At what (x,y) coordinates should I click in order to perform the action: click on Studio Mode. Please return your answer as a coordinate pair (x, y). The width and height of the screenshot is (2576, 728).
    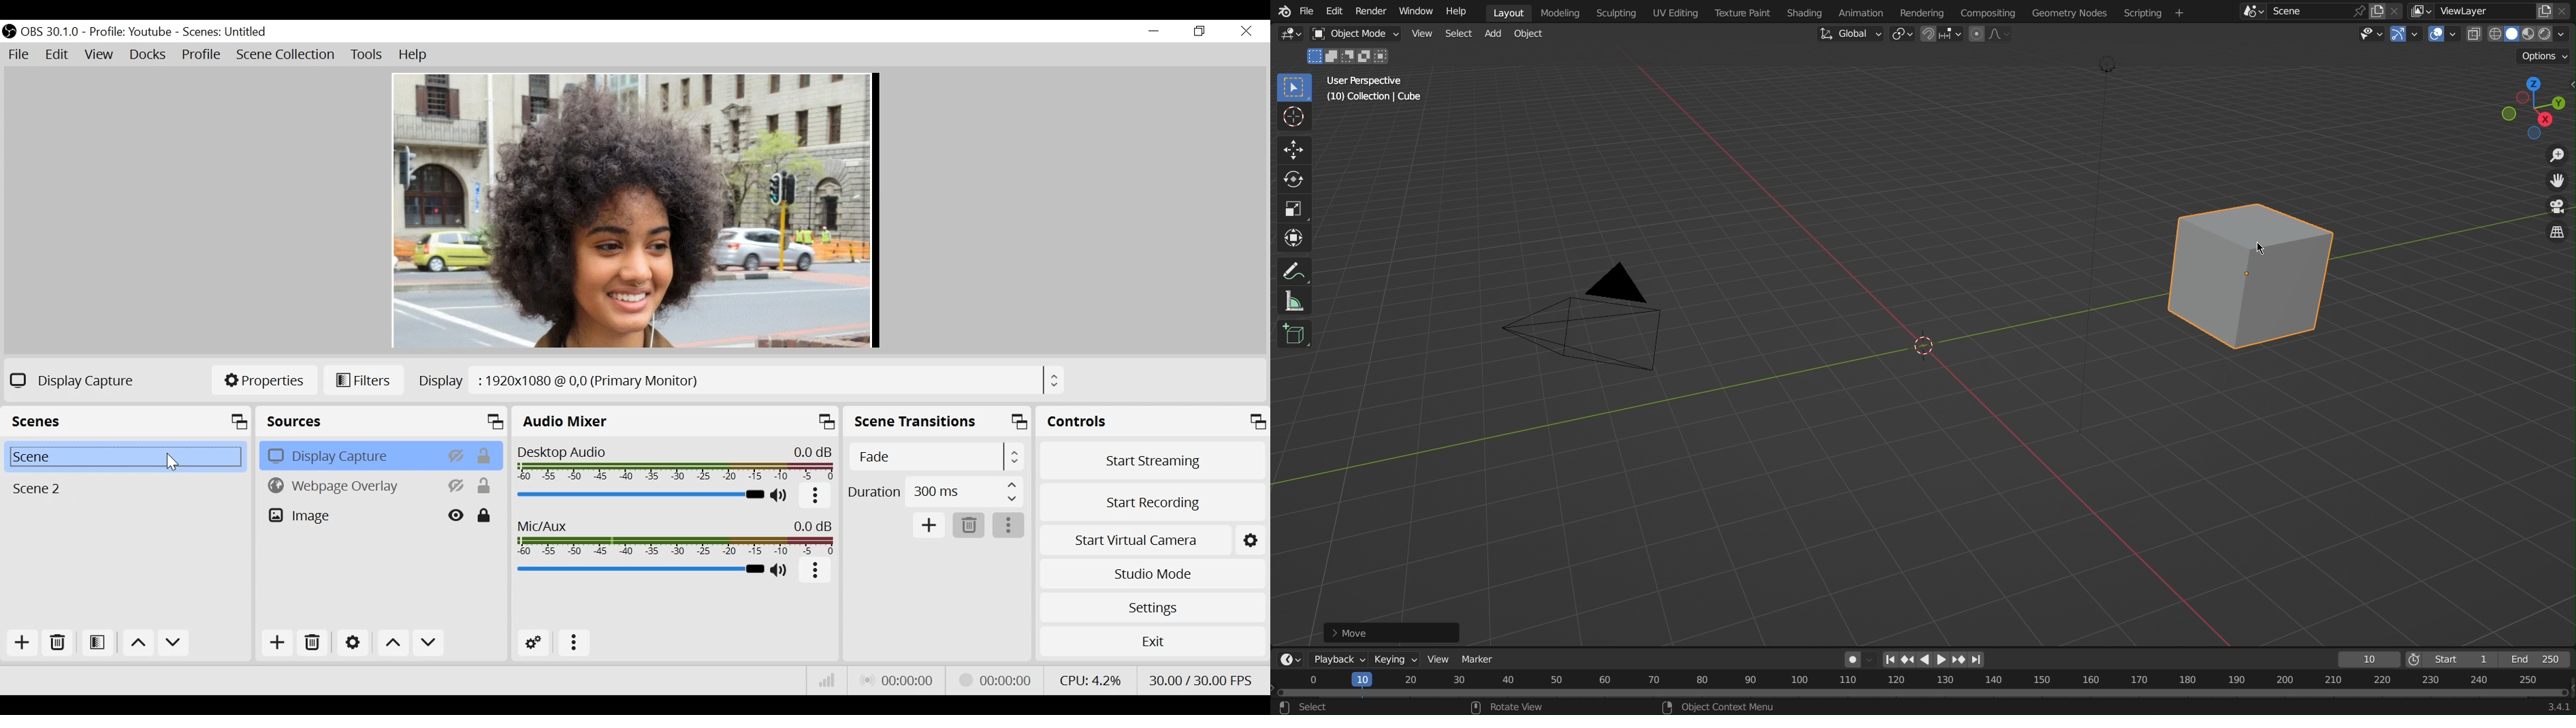
    Looking at the image, I should click on (1150, 574).